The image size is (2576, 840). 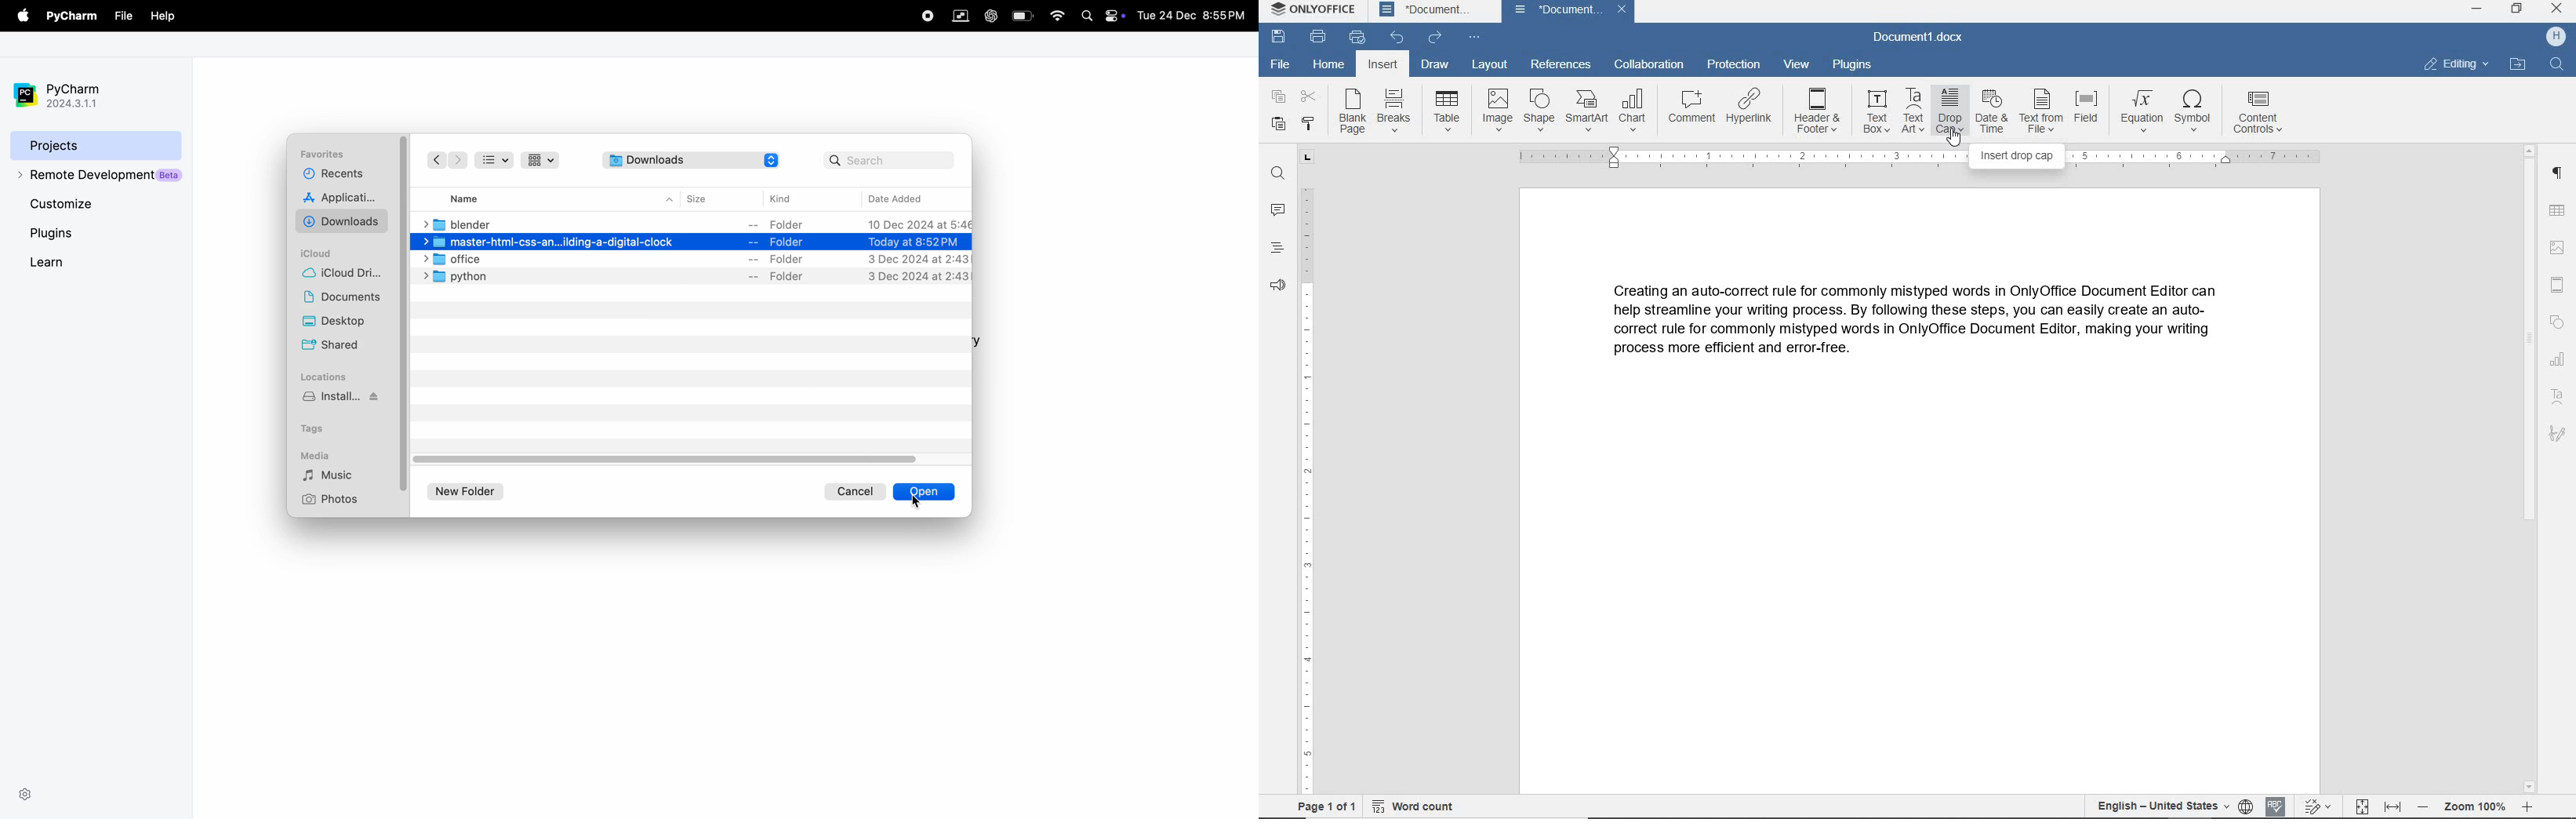 I want to click on insert drop cap, so click(x=2017, y=156).